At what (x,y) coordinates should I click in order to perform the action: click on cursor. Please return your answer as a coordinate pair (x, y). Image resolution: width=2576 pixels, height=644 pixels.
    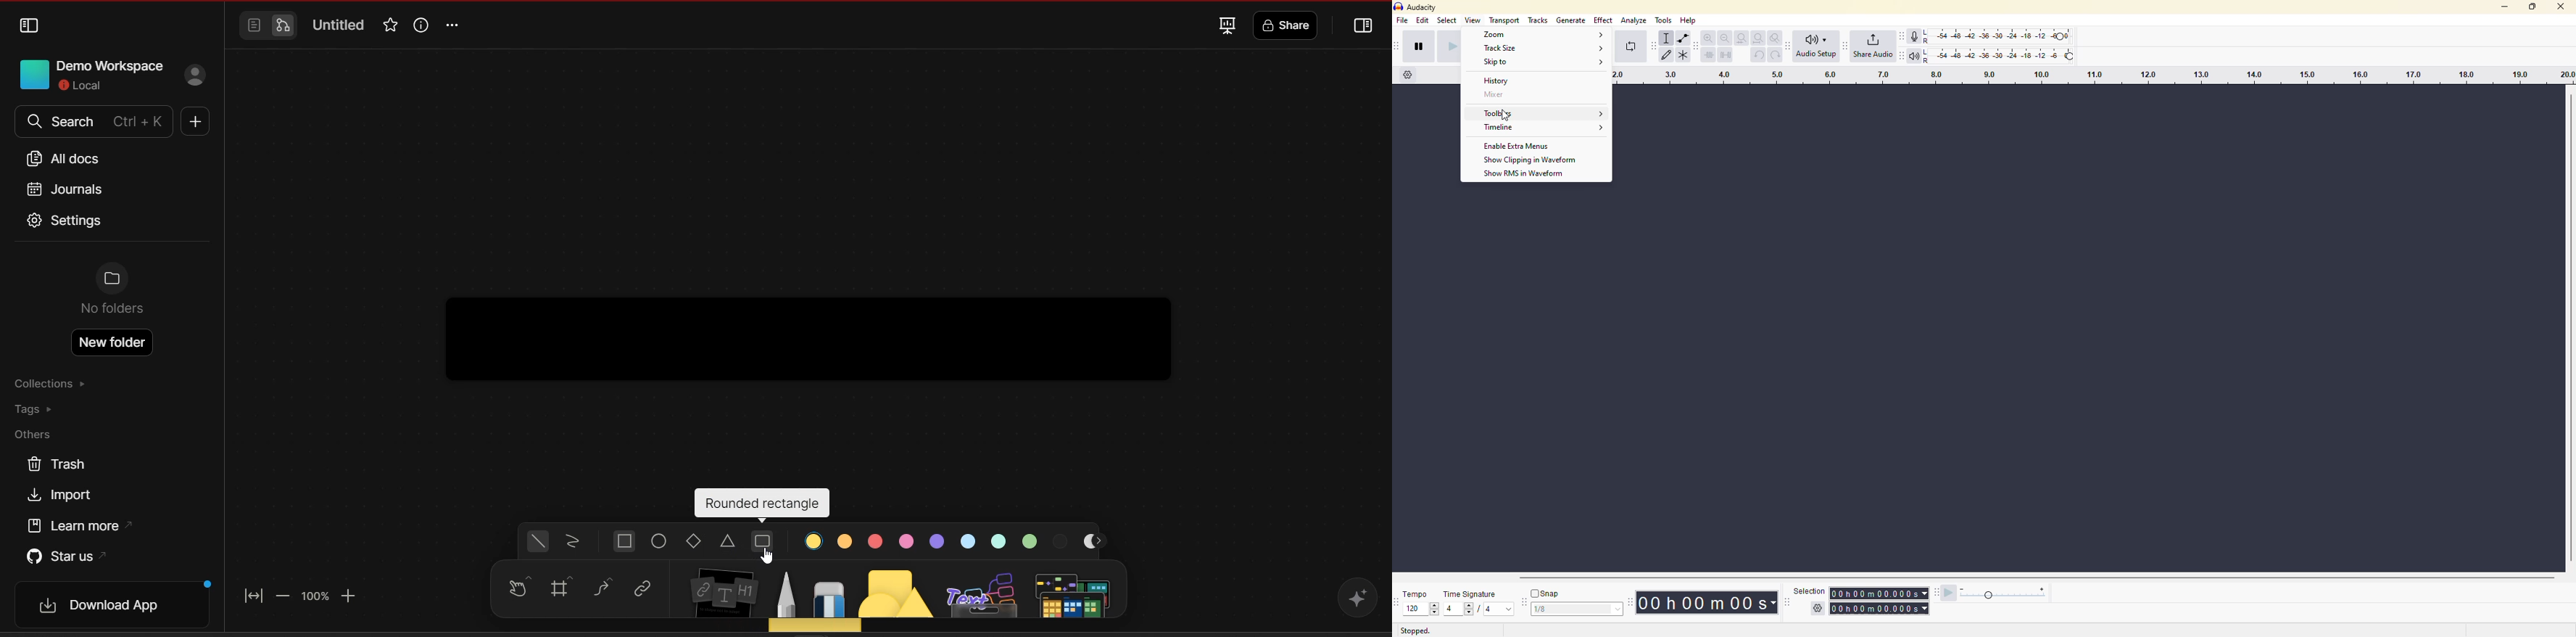
    Looking at the image, I should click on (1505, 117).